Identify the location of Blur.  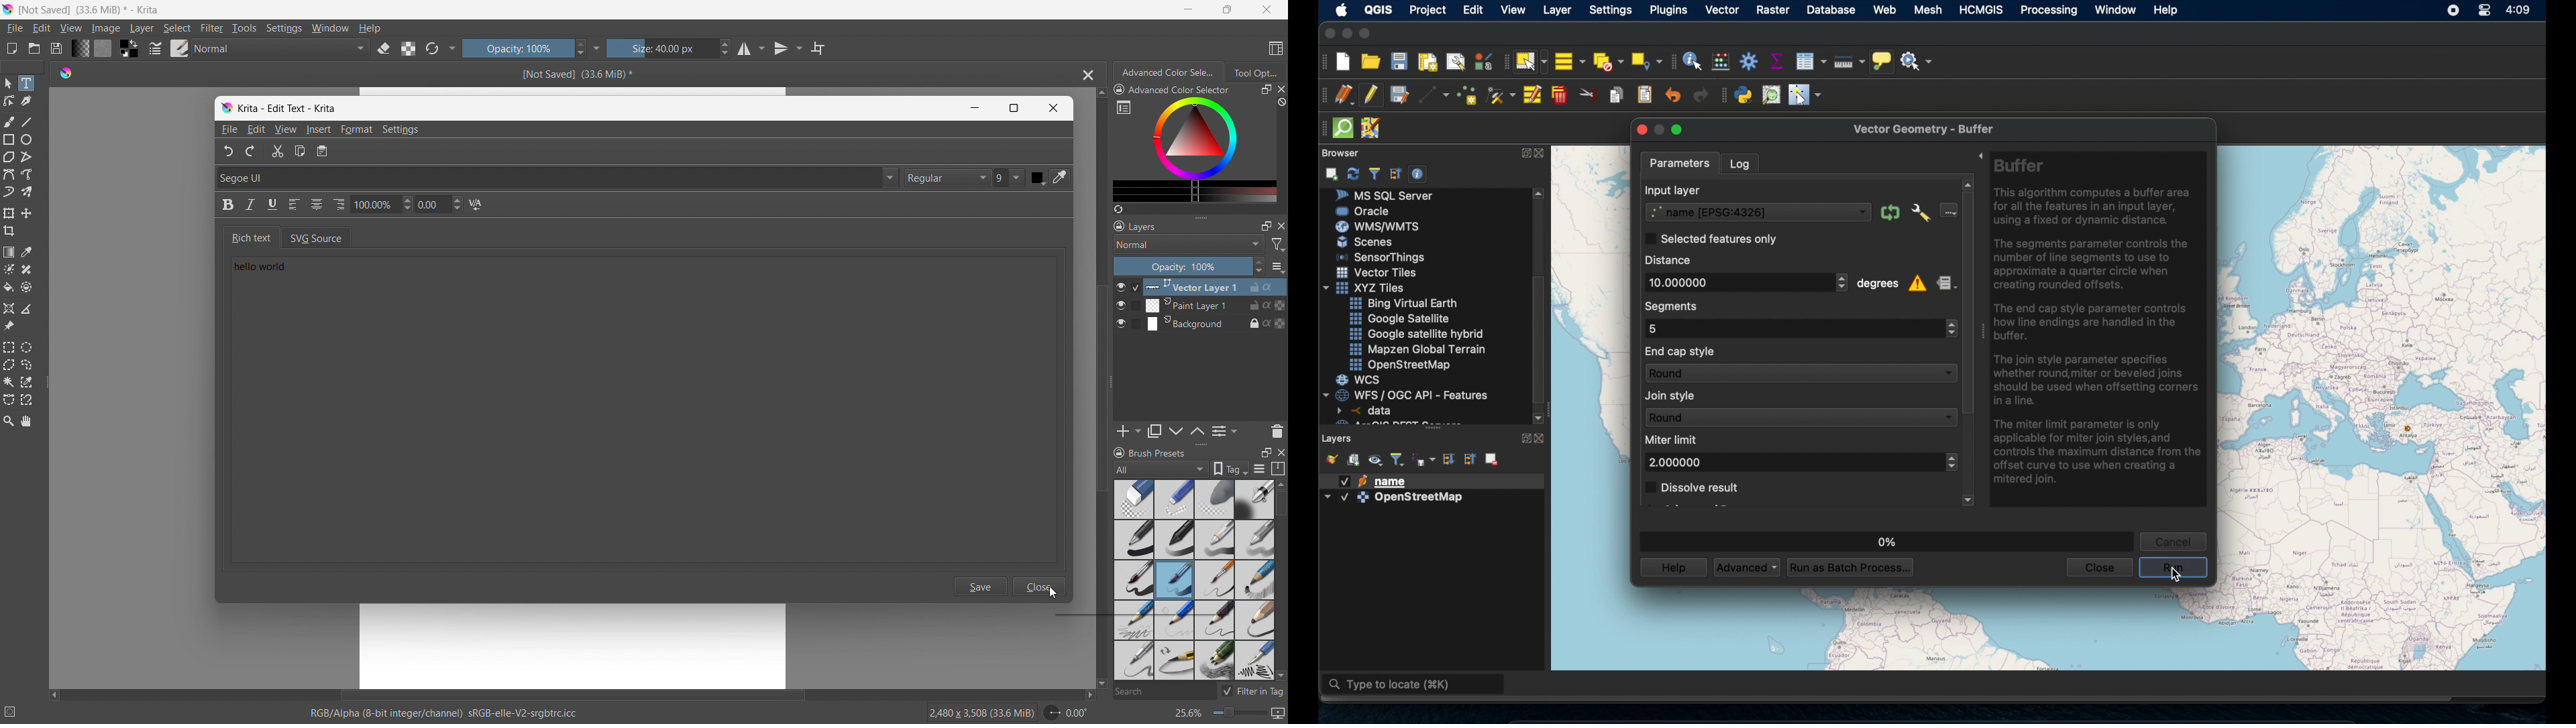
(1134, 499).